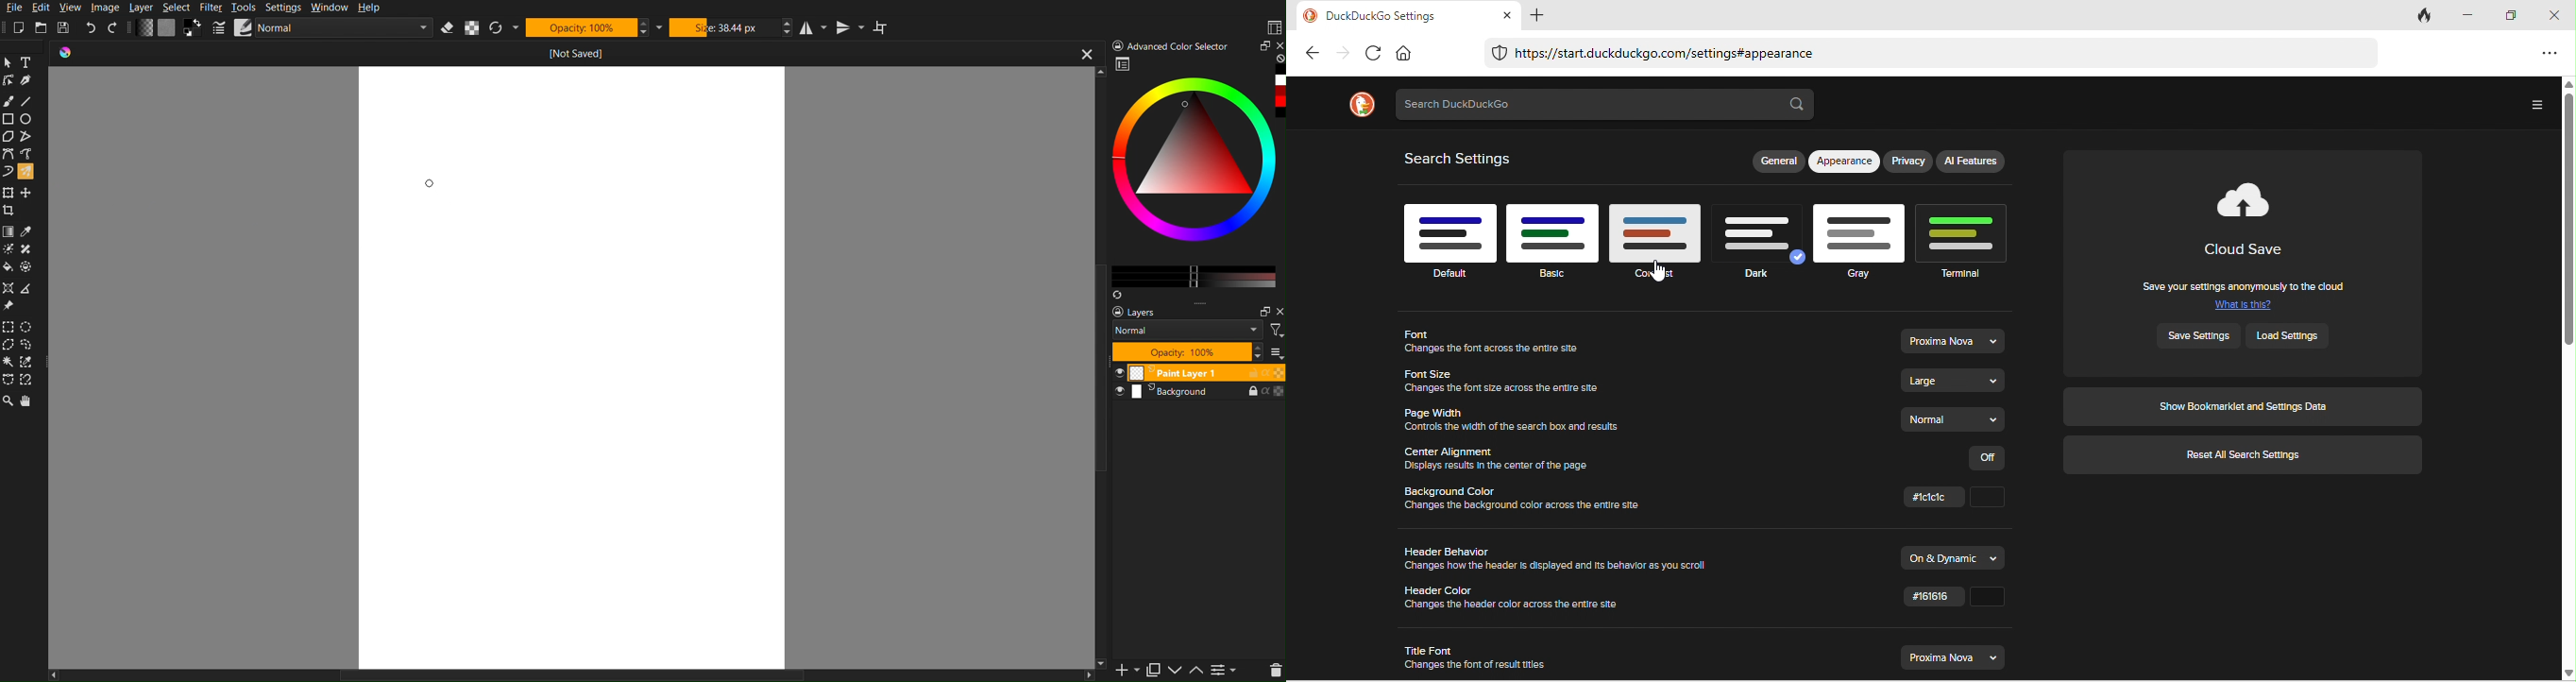 This screenshot has width=2576, height=700. I want to click on Assisstant Tool, so click(10, 289).